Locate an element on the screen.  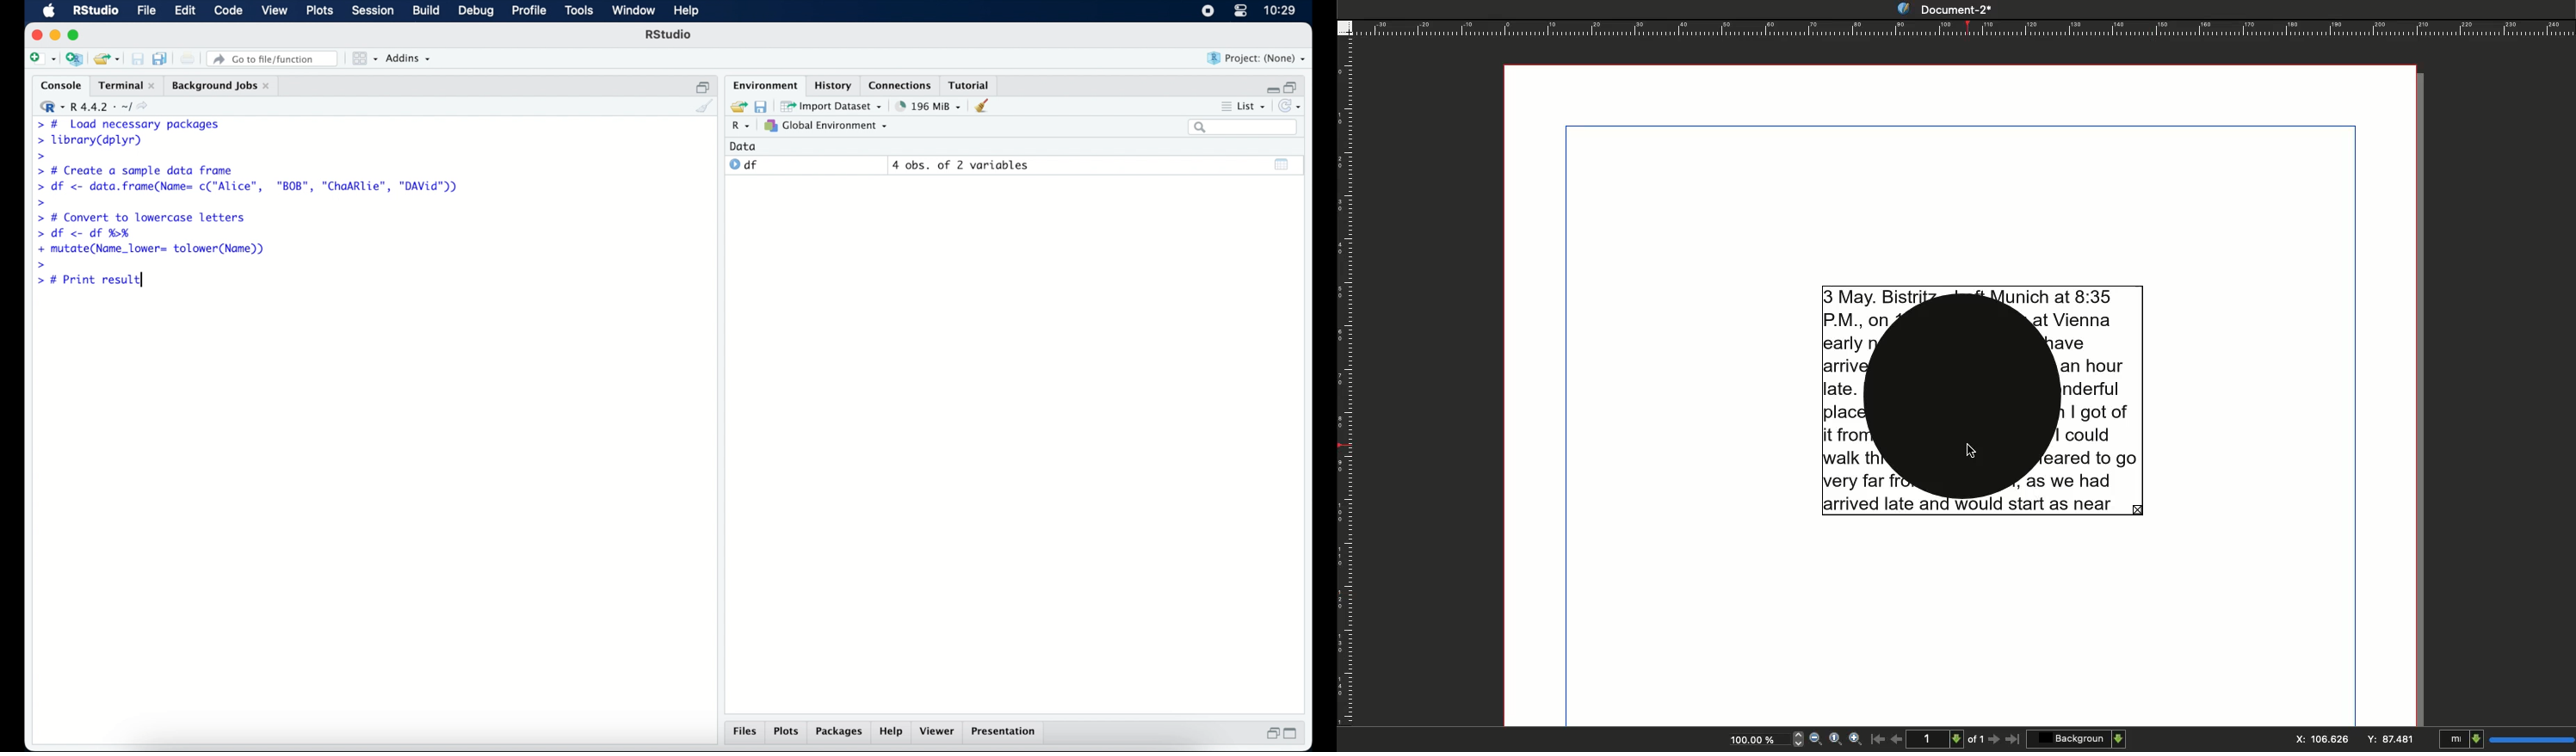
10.27 is located at coordinates (1280, 10).